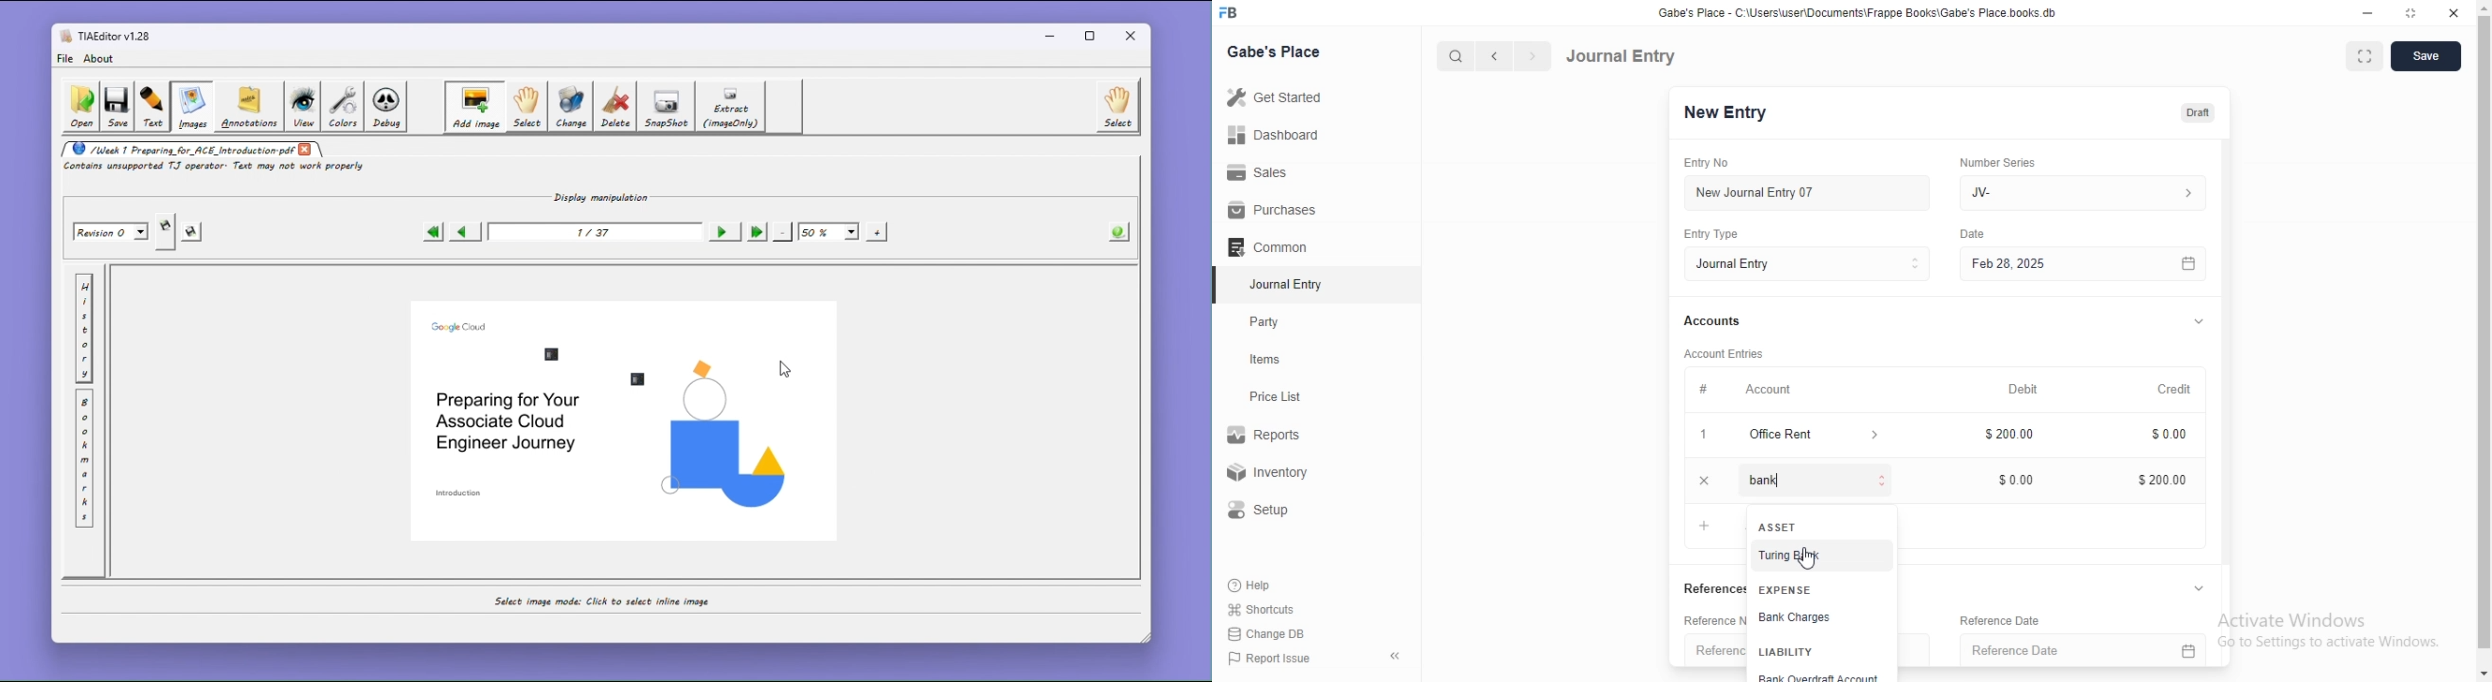 The width and height of the screenshot is (2492, 700). I want to click on bank charges, so click(1826, 621).